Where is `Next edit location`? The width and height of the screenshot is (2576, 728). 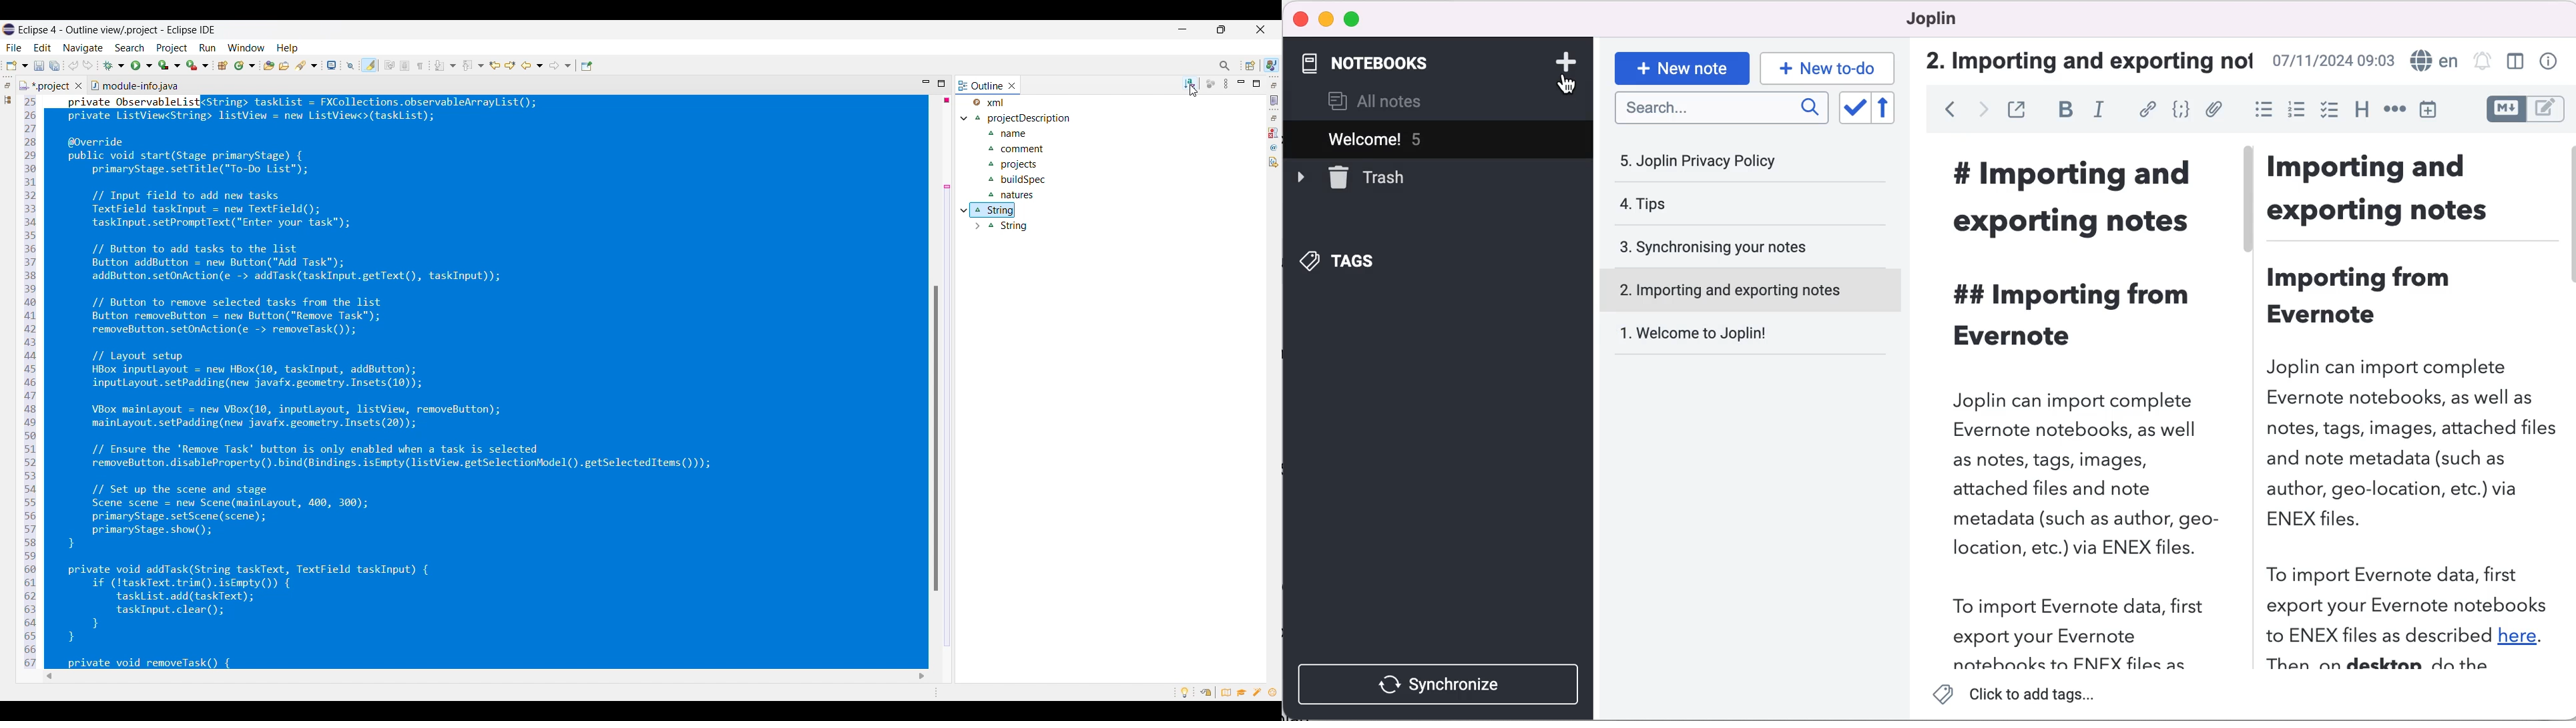 Next edit location is located at coordinates (511, 65).